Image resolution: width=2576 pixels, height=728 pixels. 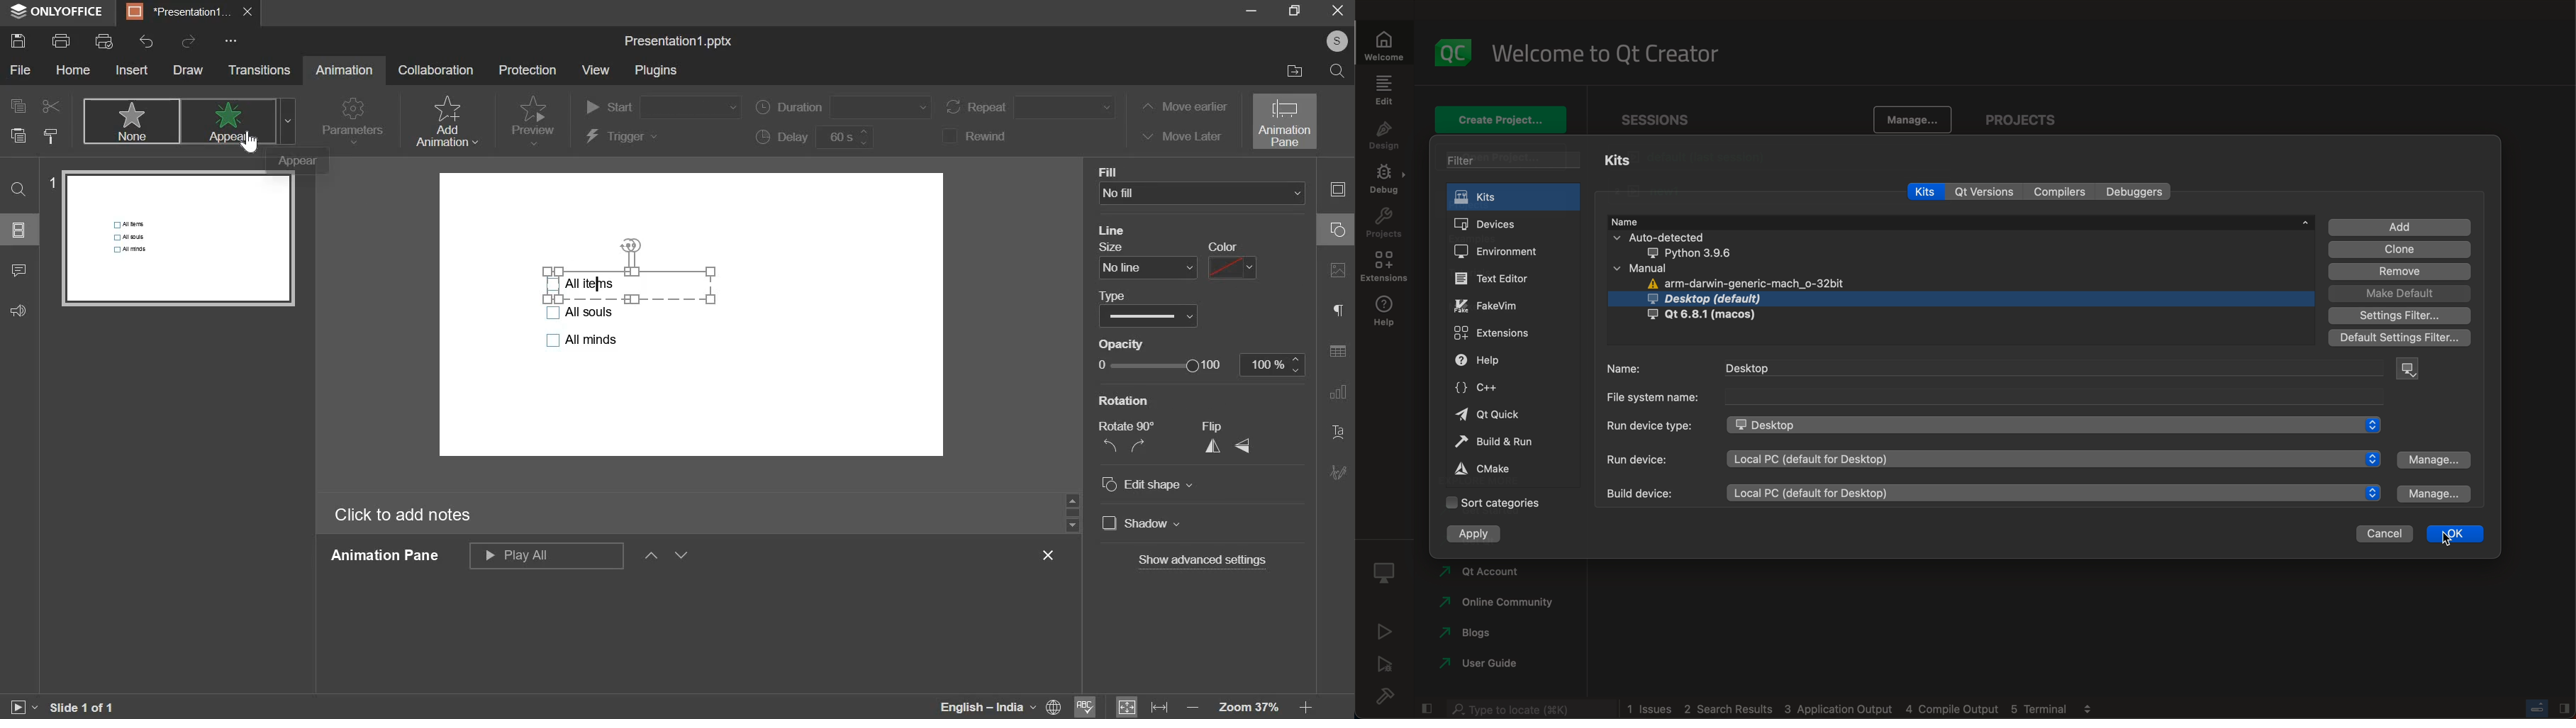 I want to click on ok, so click(x=2457, y=536).